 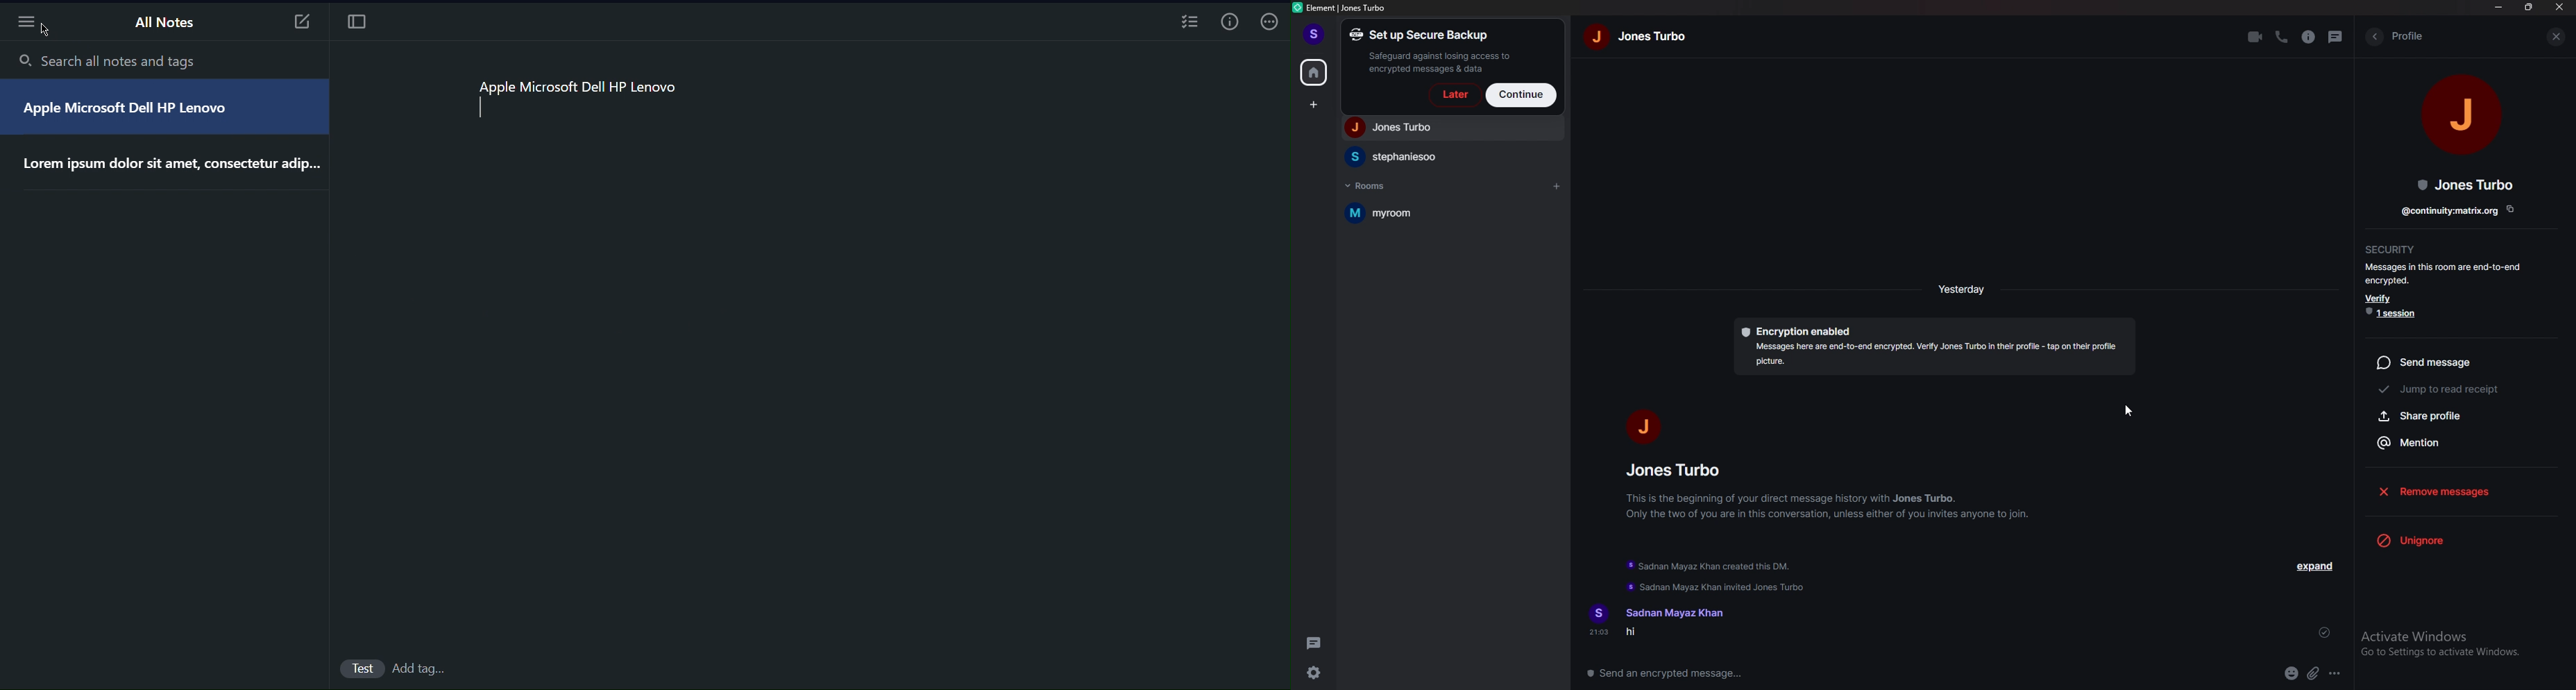 What do you see at coordinates (360, 19) in the screenshot?
I see `Focus Mode` at bounding box center [360, 19].